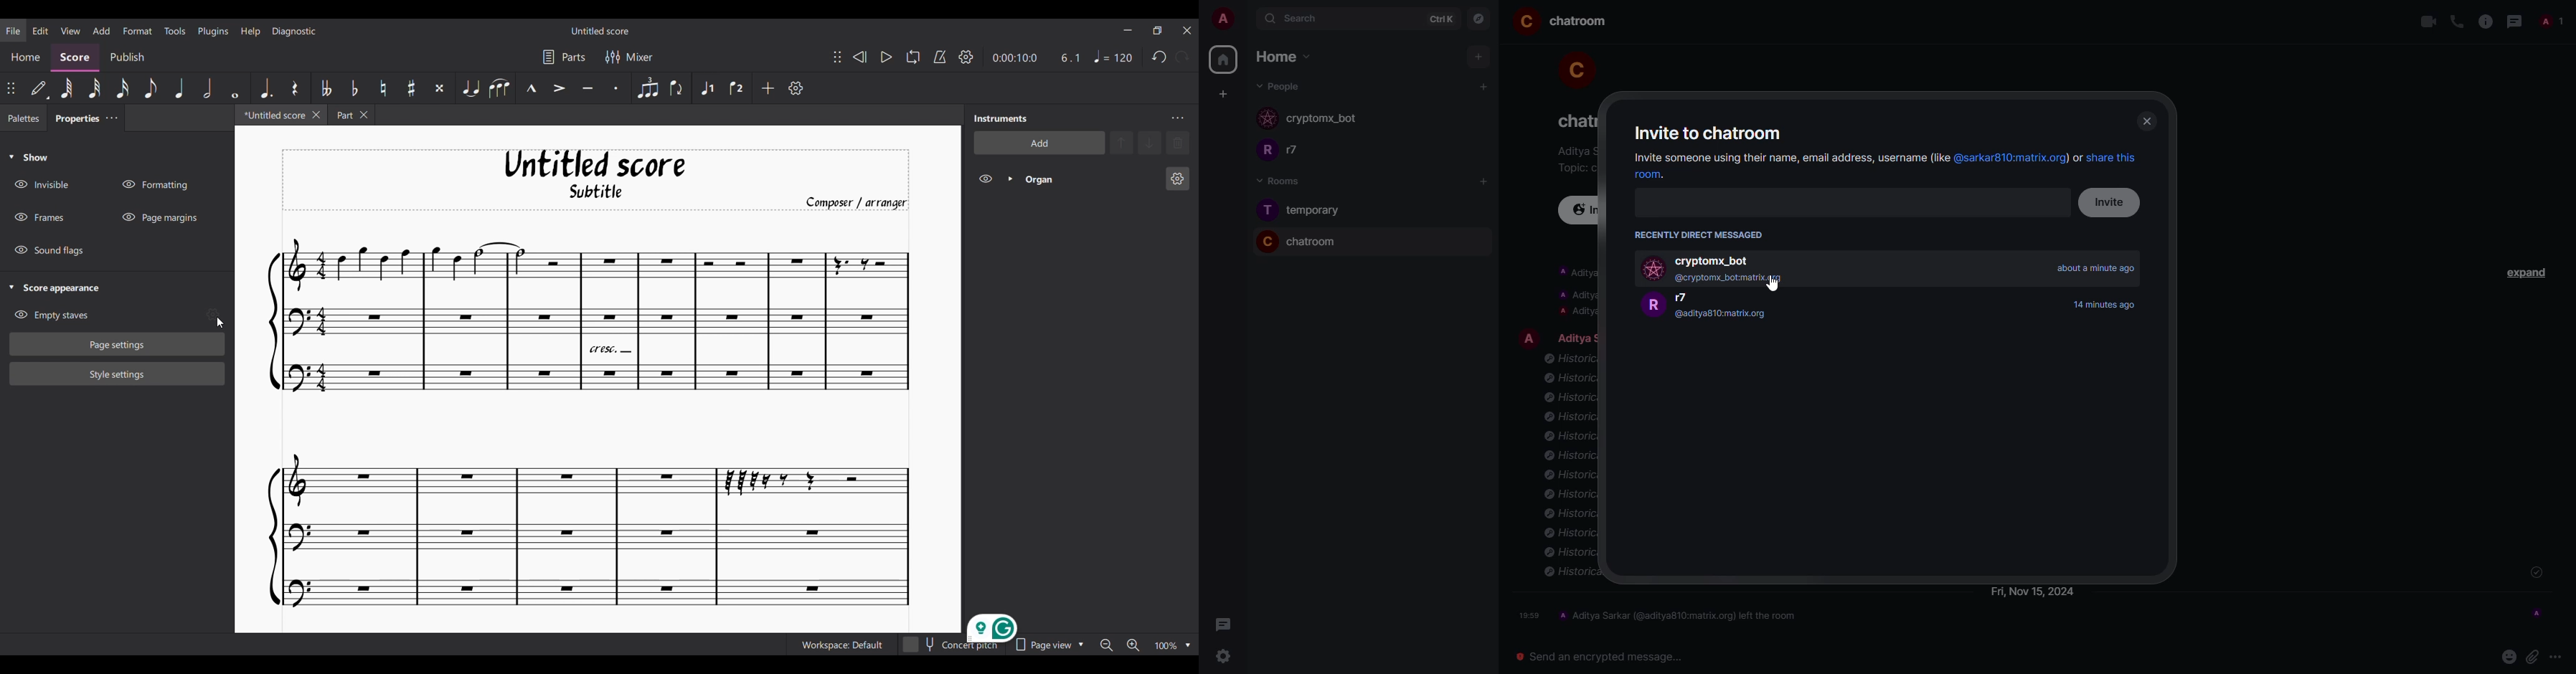 Image resolution: width=2576 pixels, height=700 pixels. What do you see at coordinates (677, 88) in the screenshot?
I see `Flip direction` at bounding box center [677, 88].